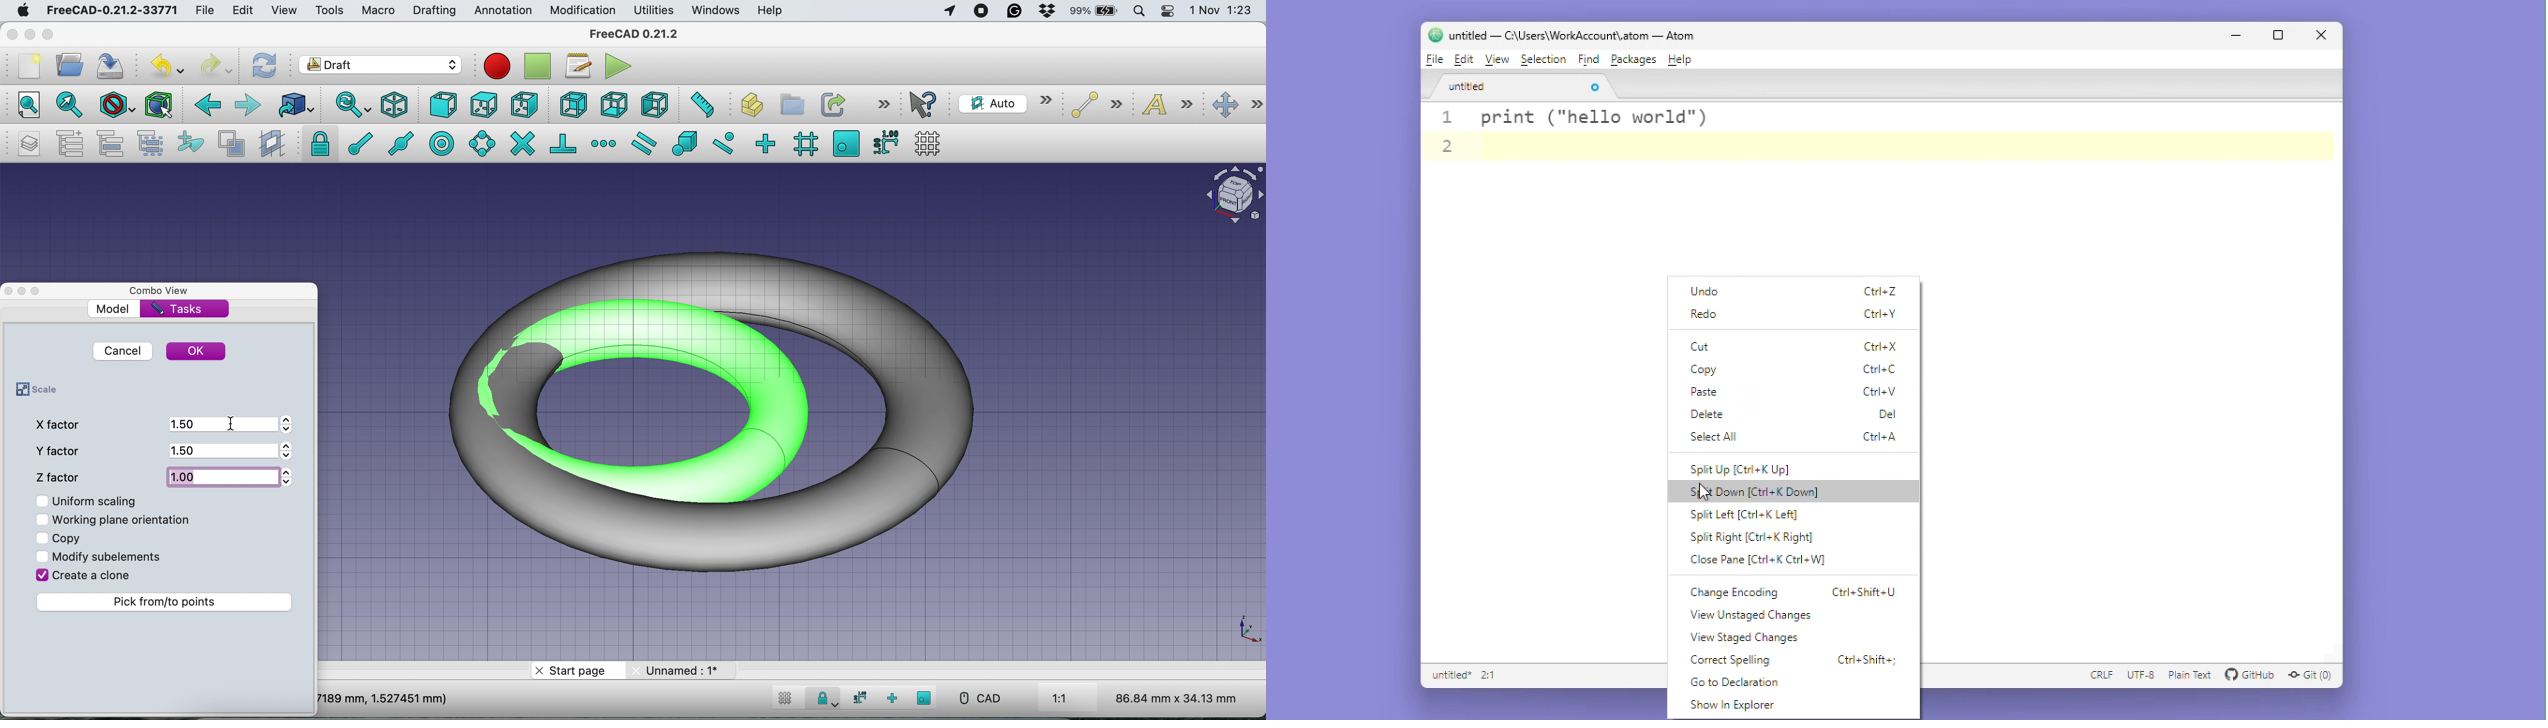 The image size is (2548, 728). Describe the element at coordinates (380, 66) in the screenshot. I see `Switch between workbenches` at that location.